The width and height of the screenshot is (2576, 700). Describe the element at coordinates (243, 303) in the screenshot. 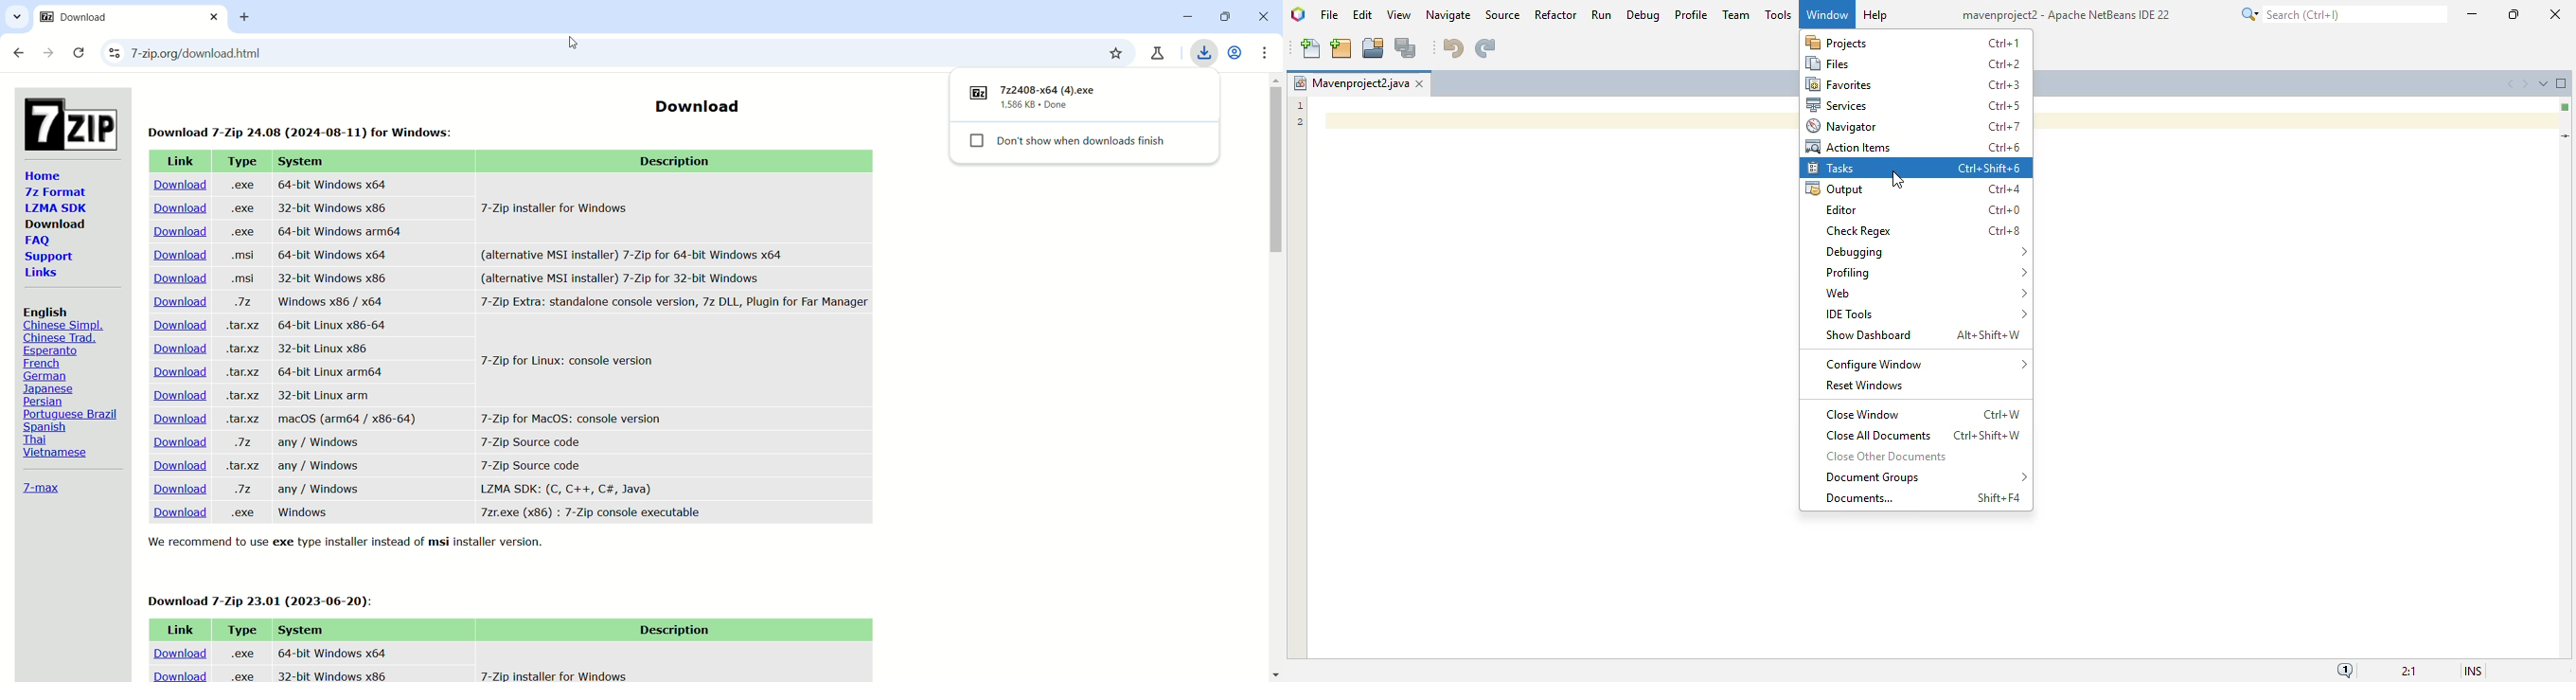

I see `Jz` at that location.